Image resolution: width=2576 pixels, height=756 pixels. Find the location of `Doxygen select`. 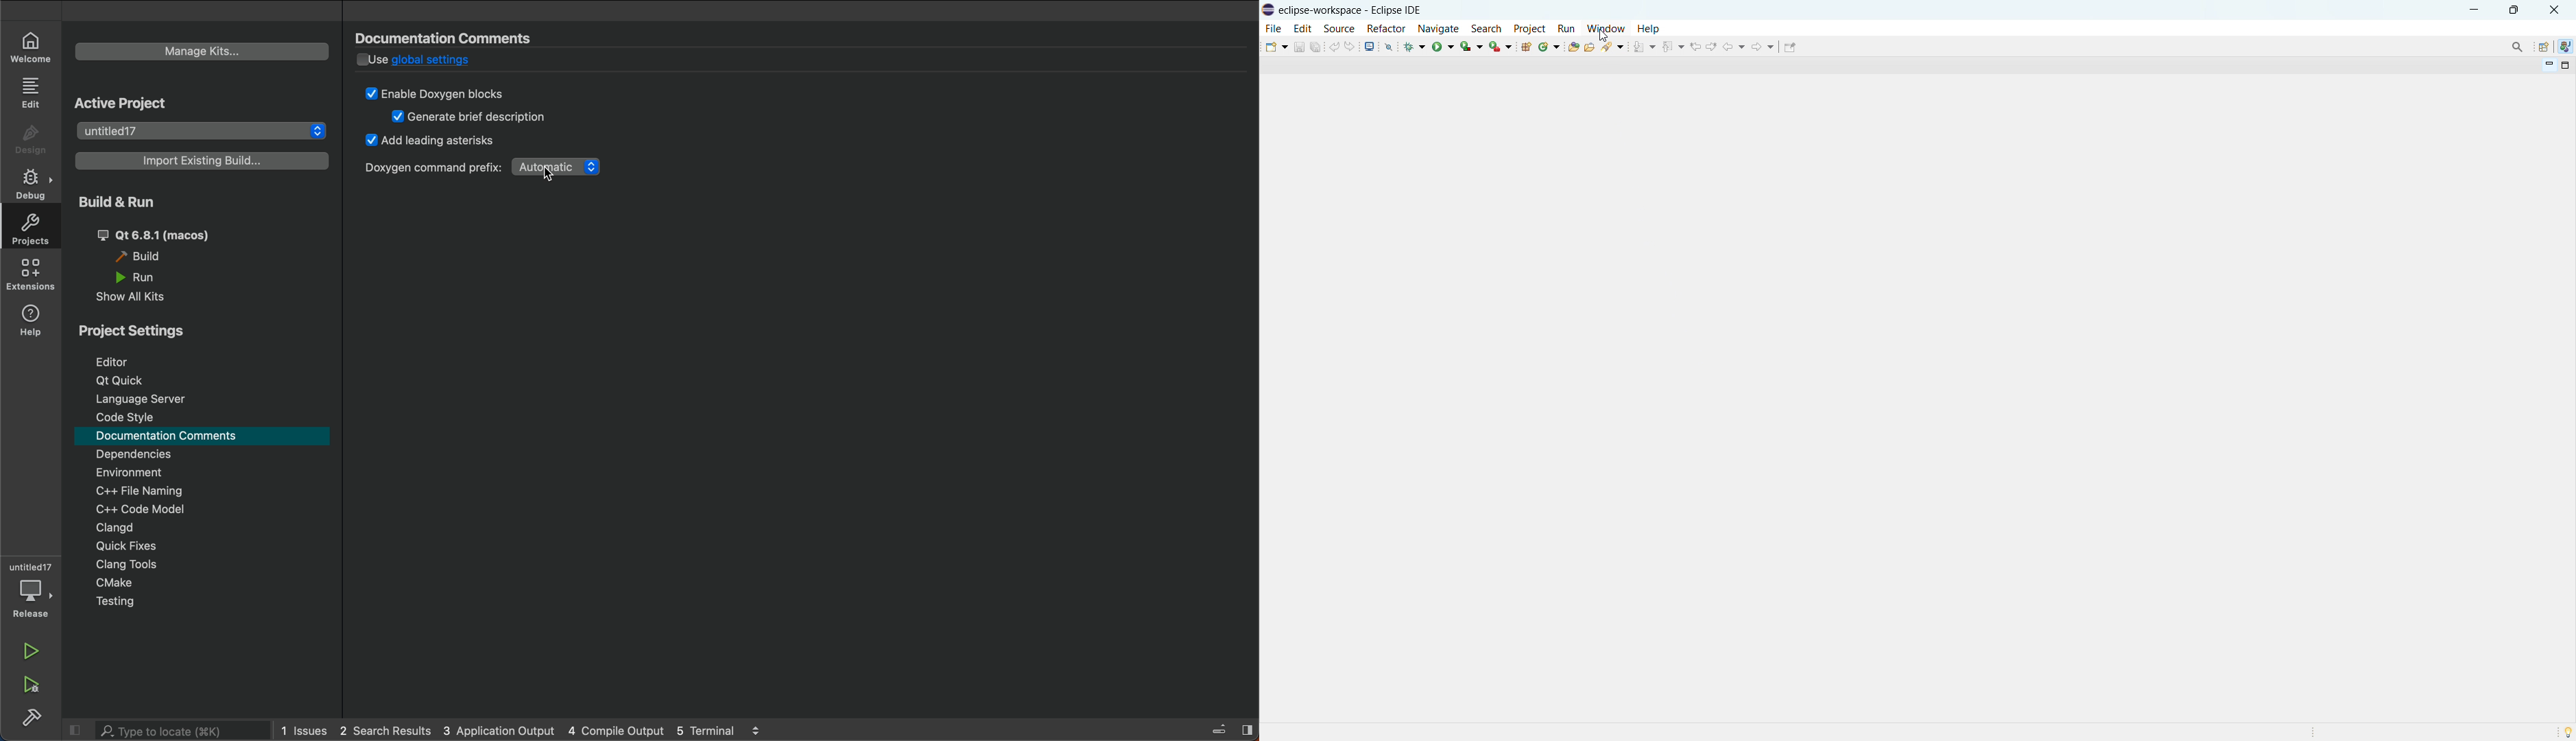

Doxygen select is located at coordinates (484, 167).